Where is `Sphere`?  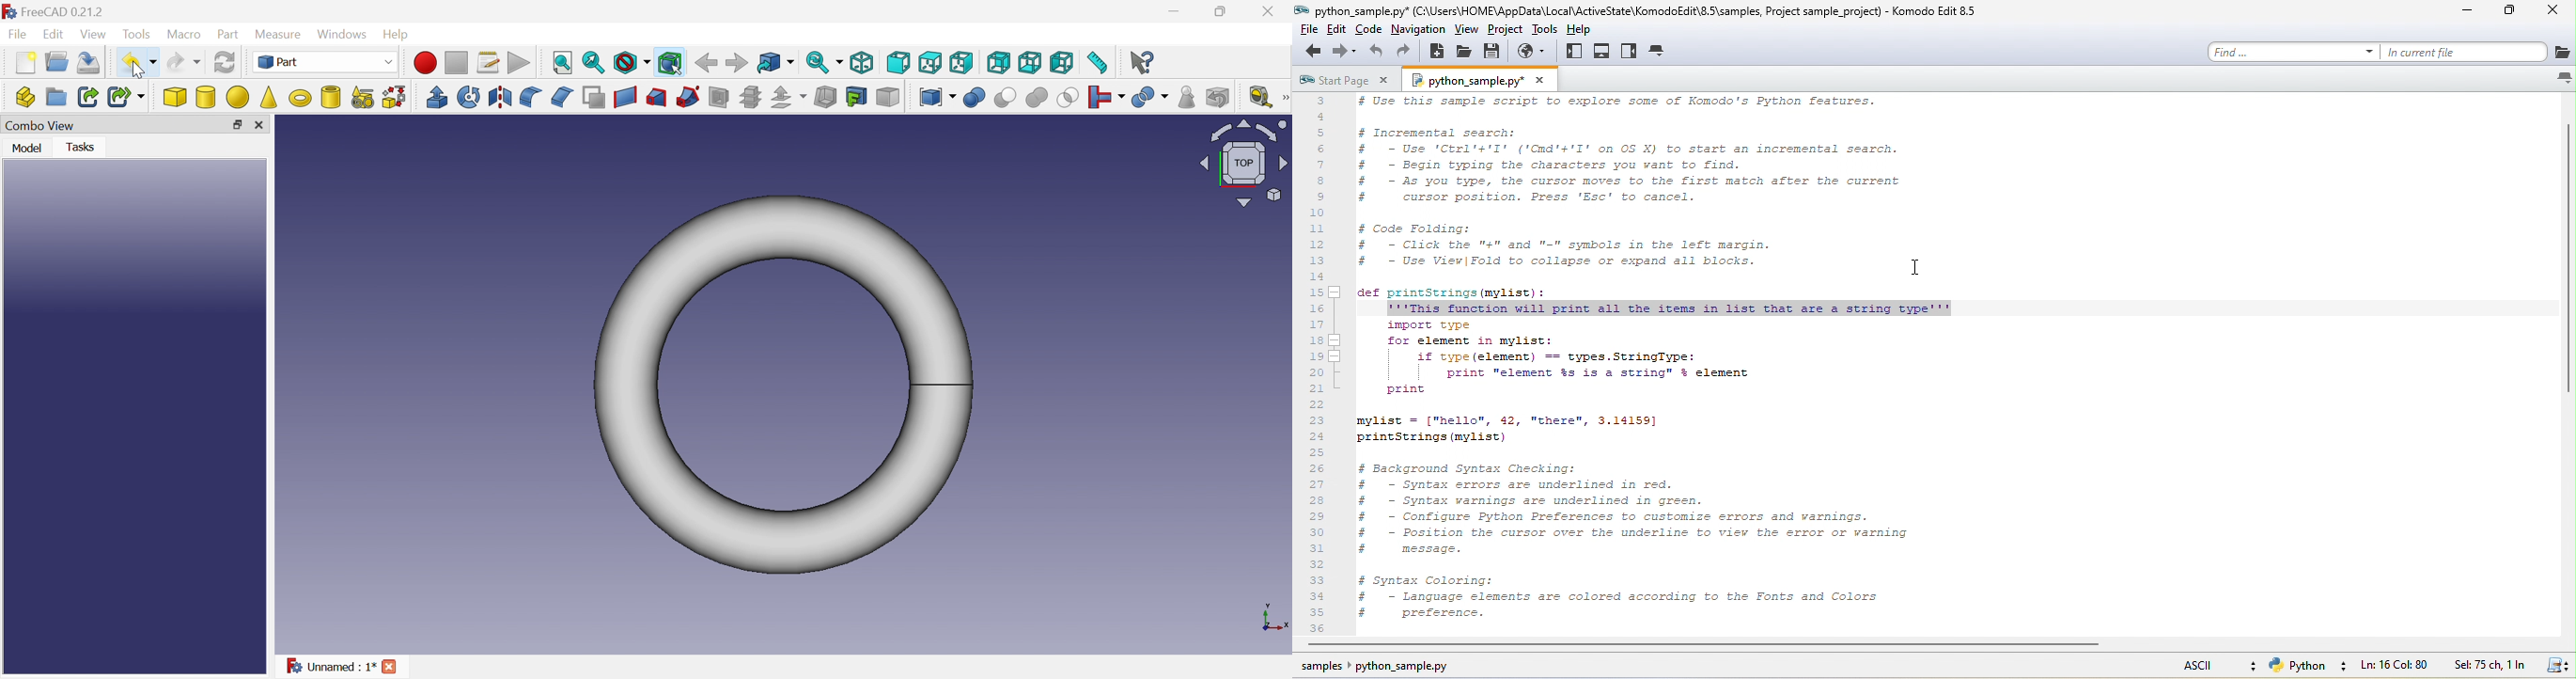
Sphere is located at coordinates (238, 98).